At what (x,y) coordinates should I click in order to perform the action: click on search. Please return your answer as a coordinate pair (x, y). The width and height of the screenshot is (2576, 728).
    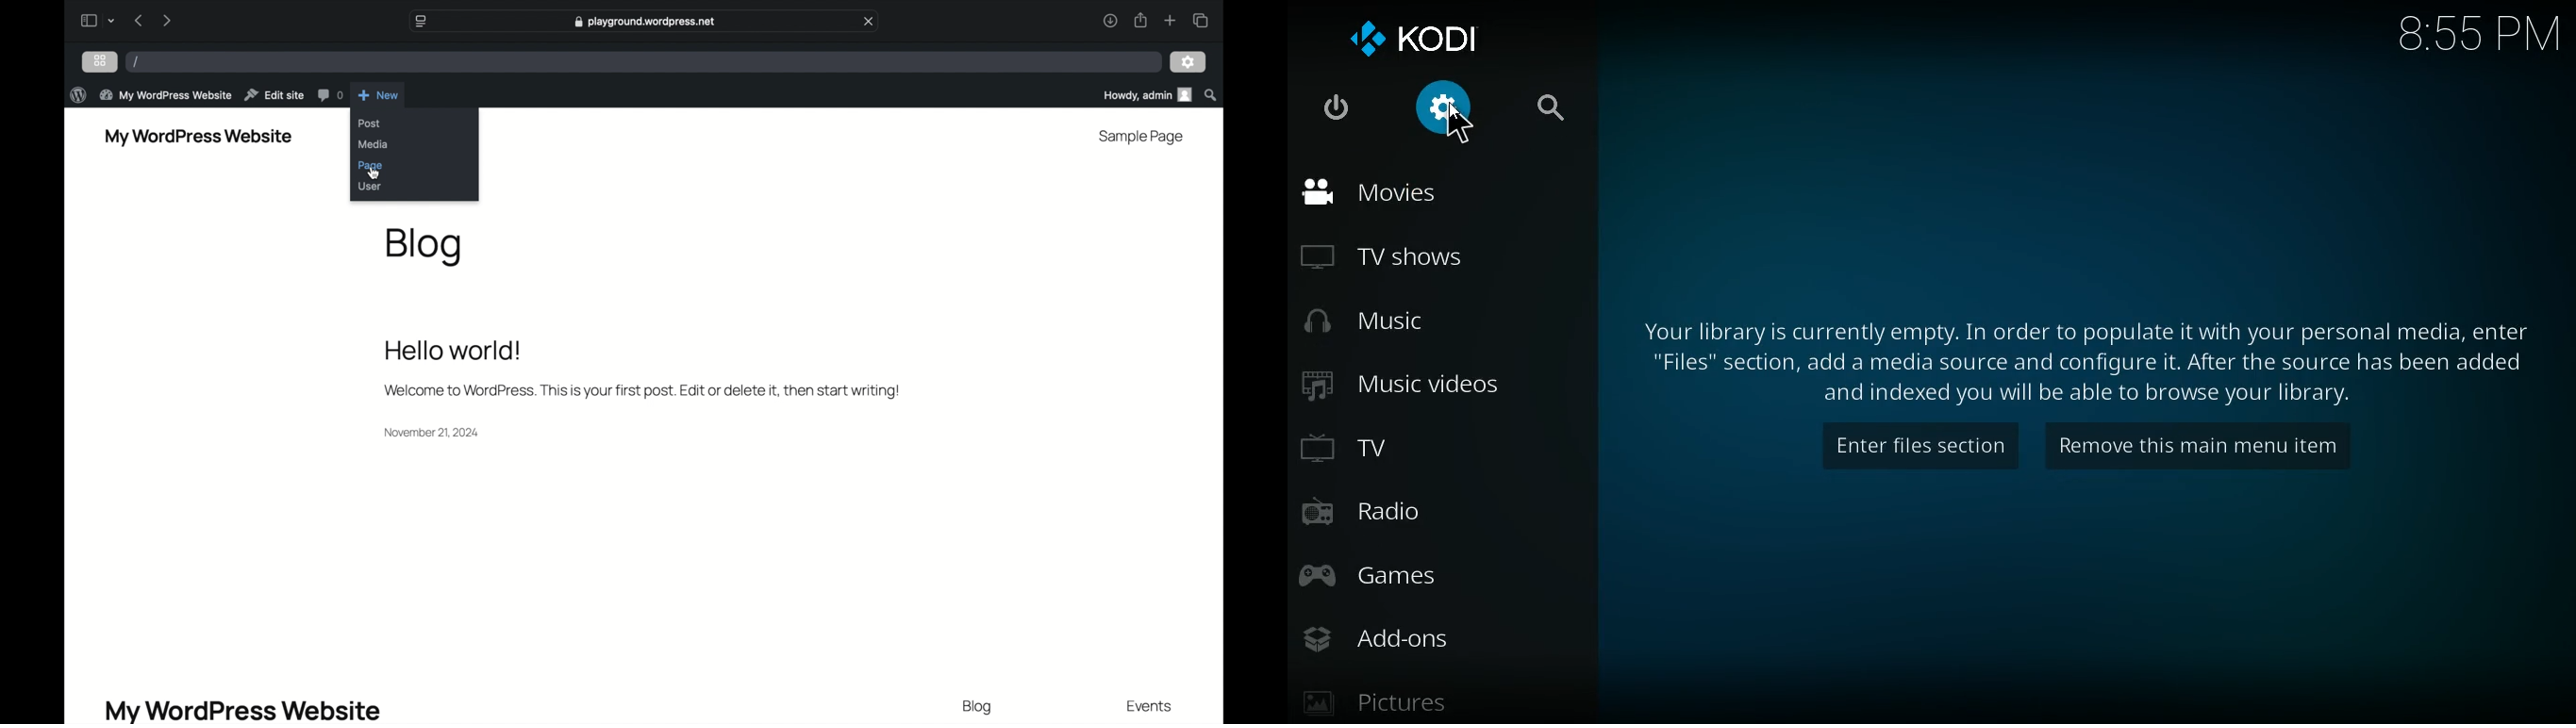
    Looking at the image, I should click on (1540, 109).